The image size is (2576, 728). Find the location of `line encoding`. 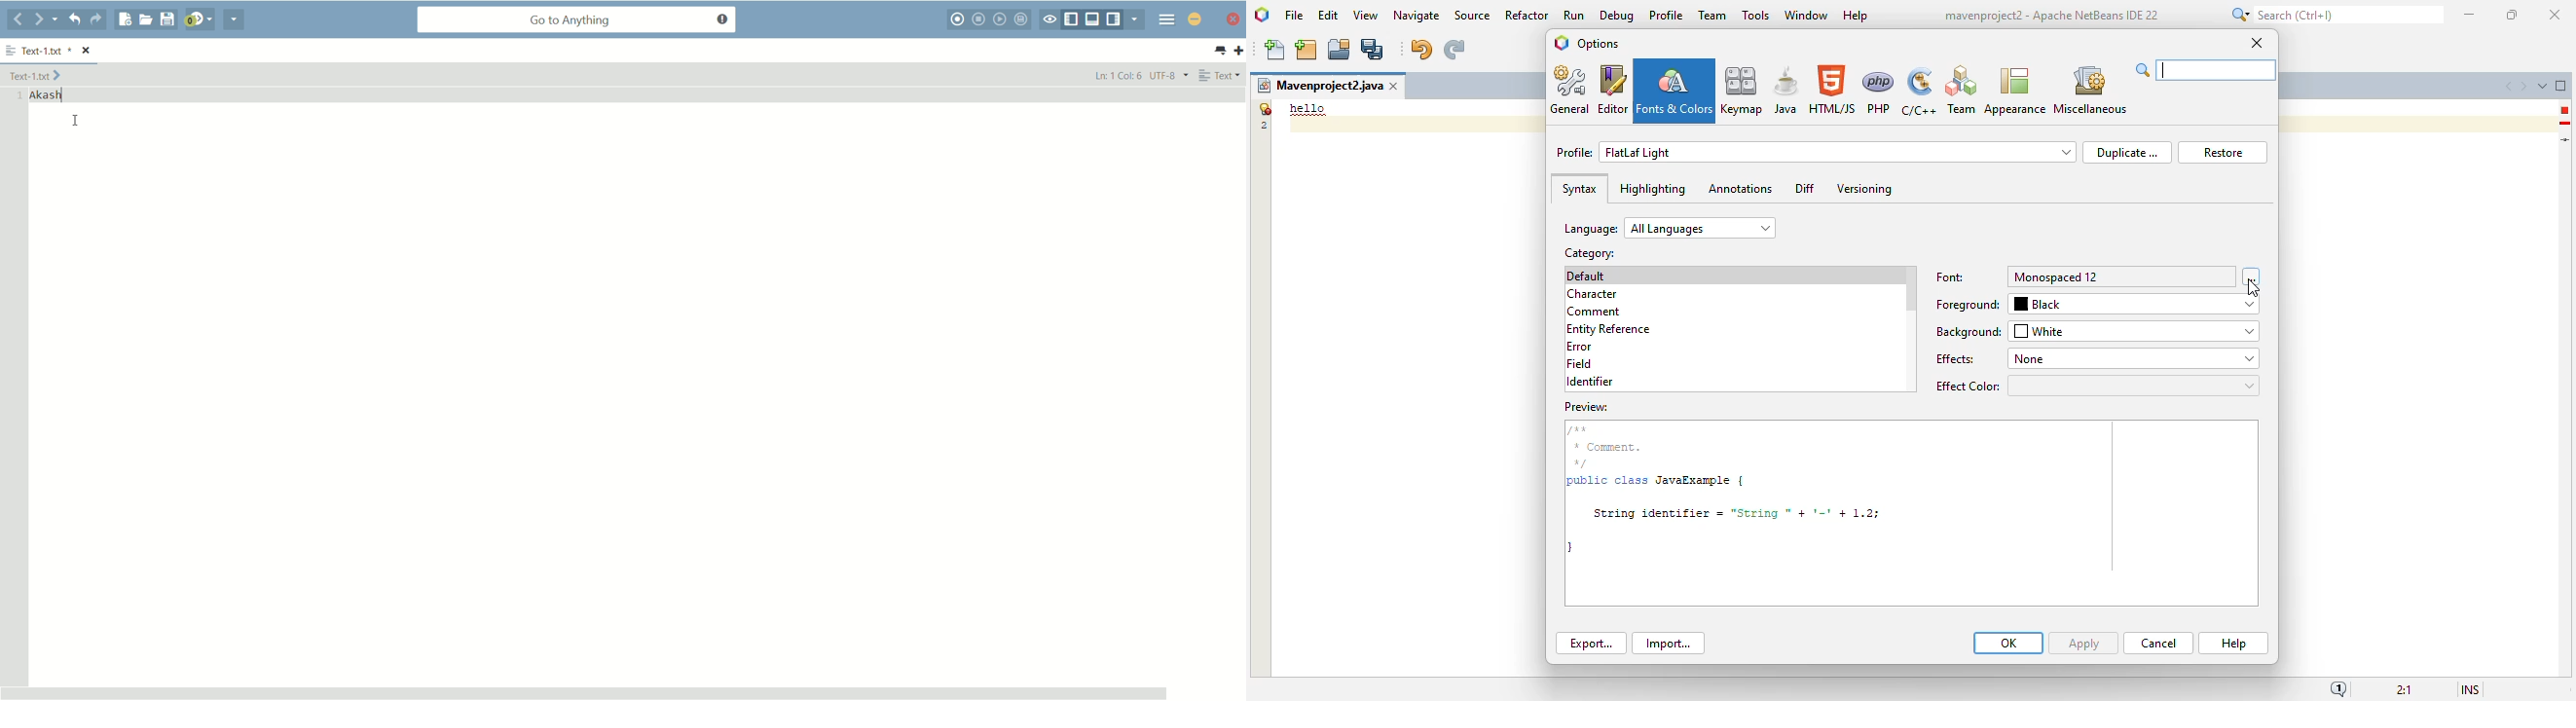

line encoding is located at coordinates (1170, 75).